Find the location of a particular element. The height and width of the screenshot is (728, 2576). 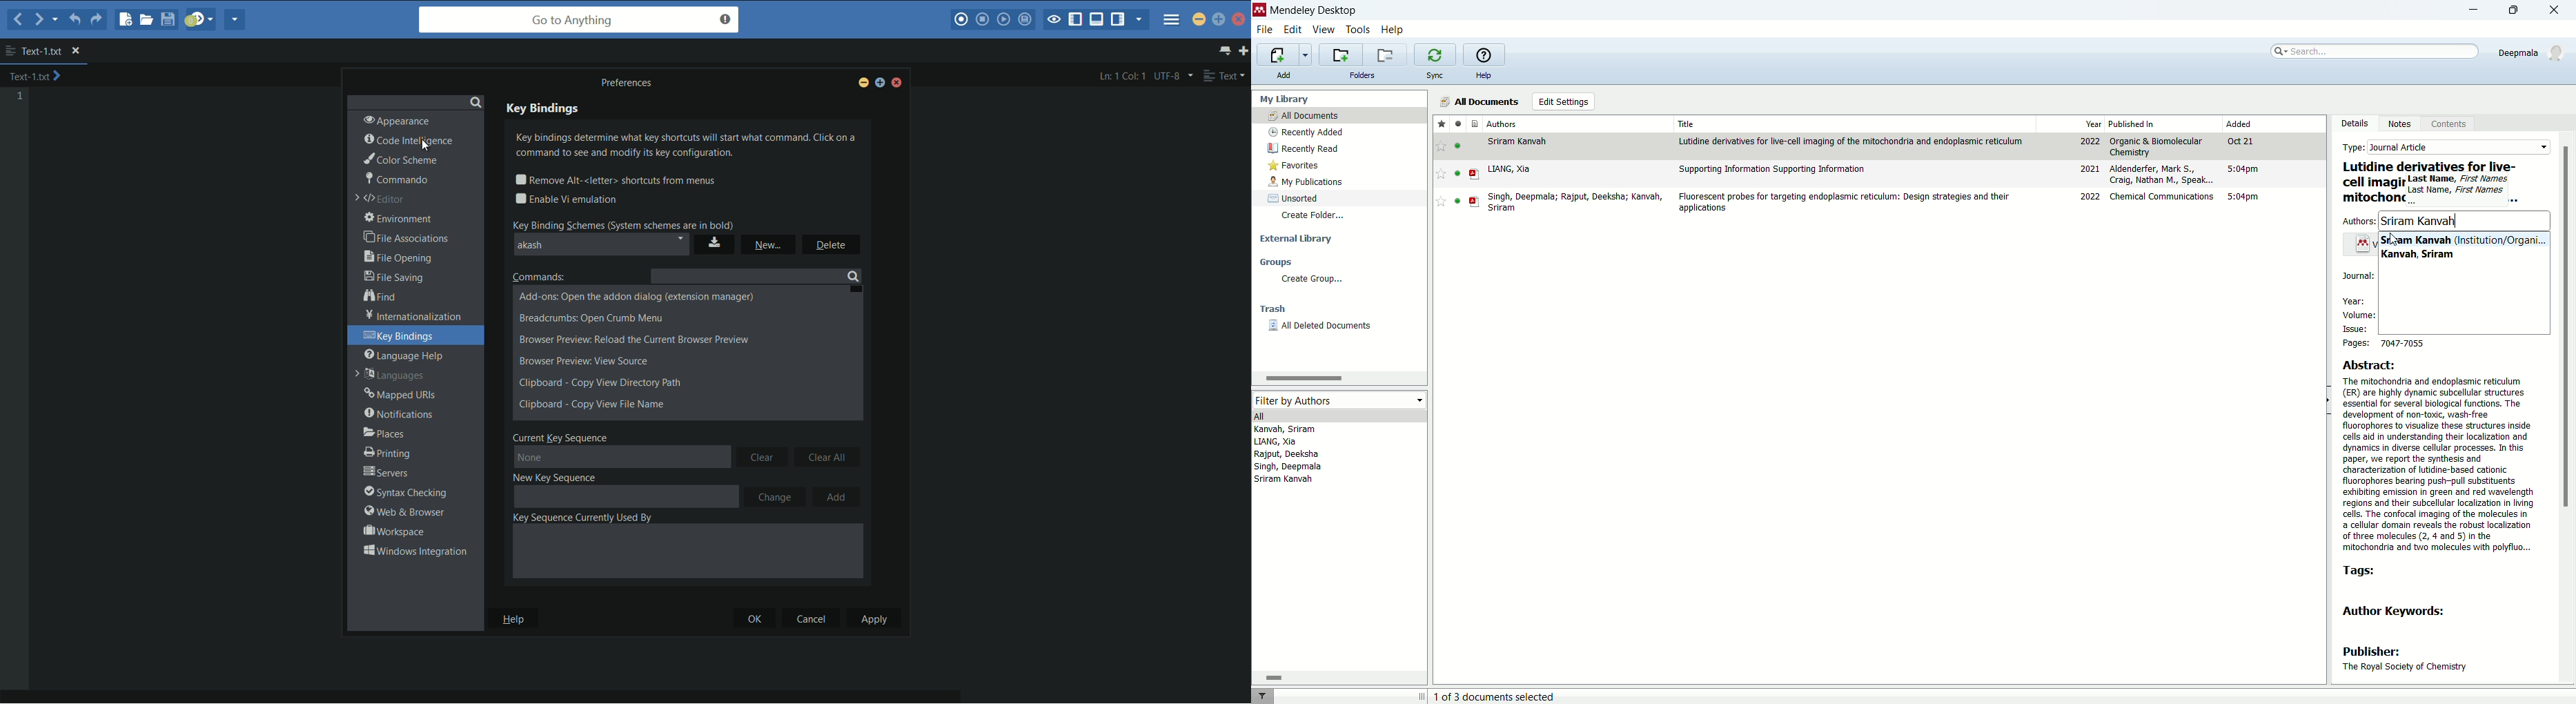

horizontal scroll bar is located at coordinates (1338, 378).